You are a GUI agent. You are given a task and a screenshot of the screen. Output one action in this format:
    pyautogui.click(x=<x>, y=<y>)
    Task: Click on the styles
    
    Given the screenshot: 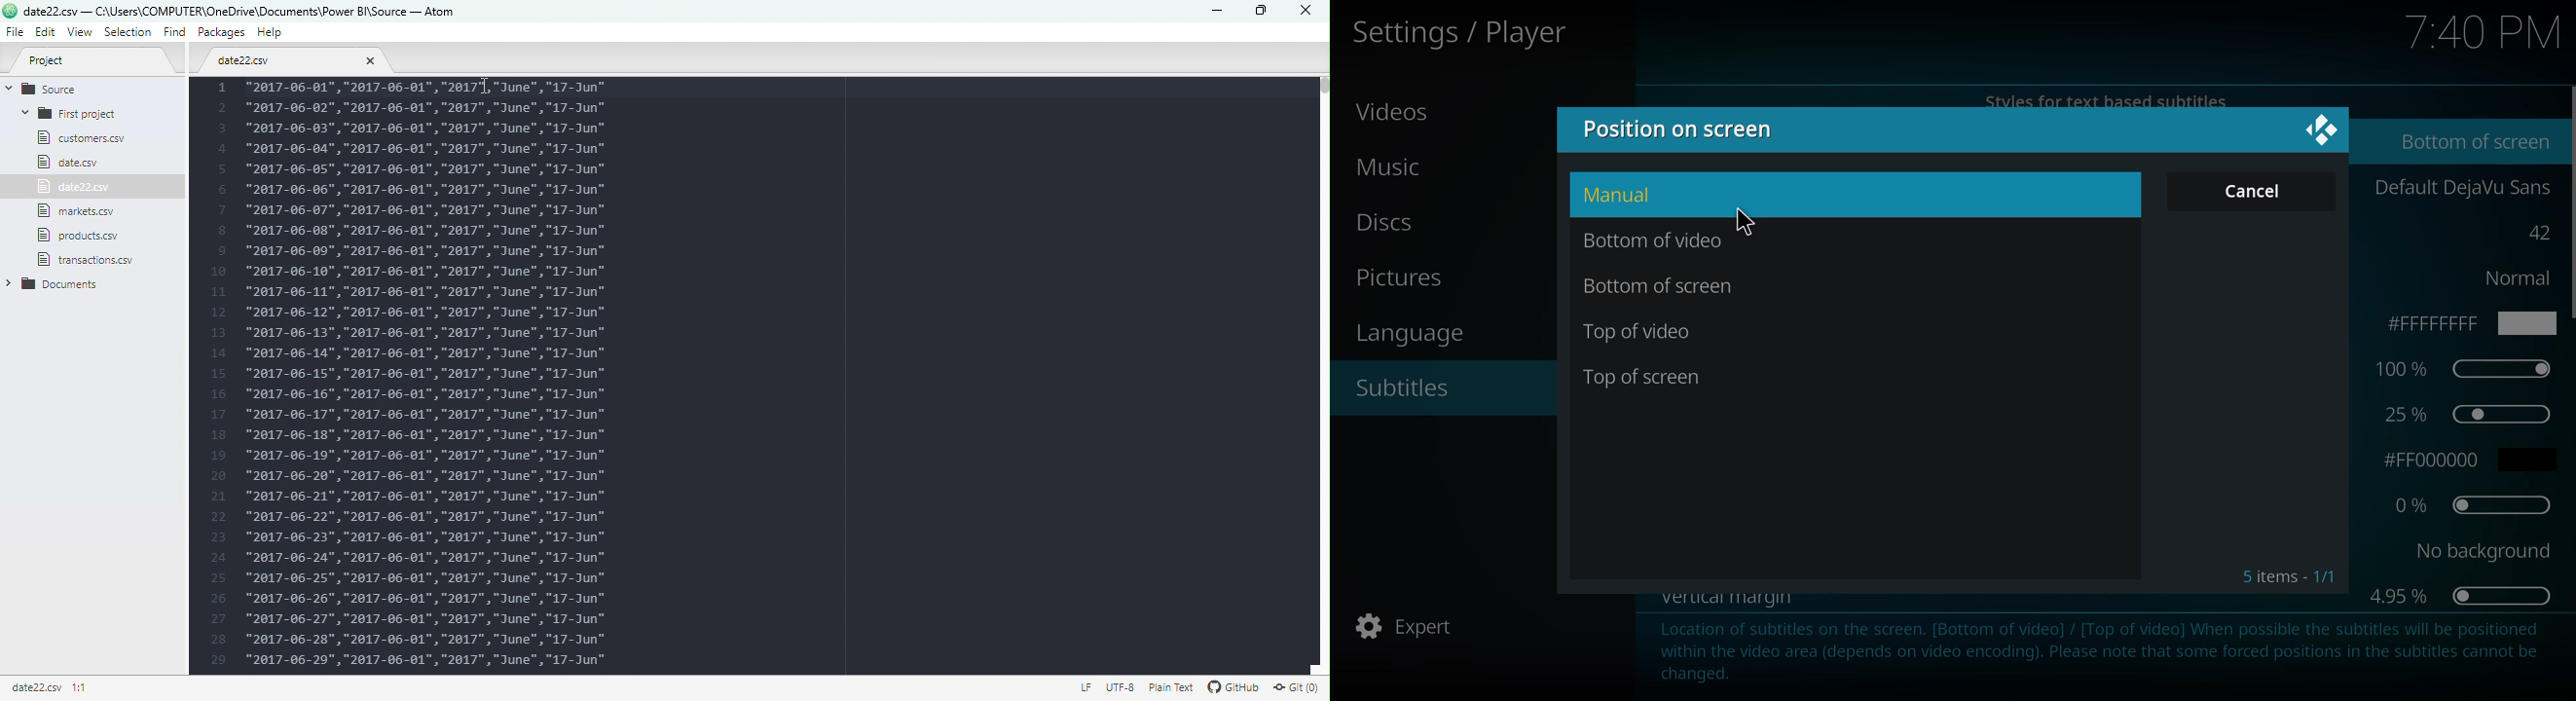 What is the action you would take?
    pyautogui.click(x=2102, y=102)
    